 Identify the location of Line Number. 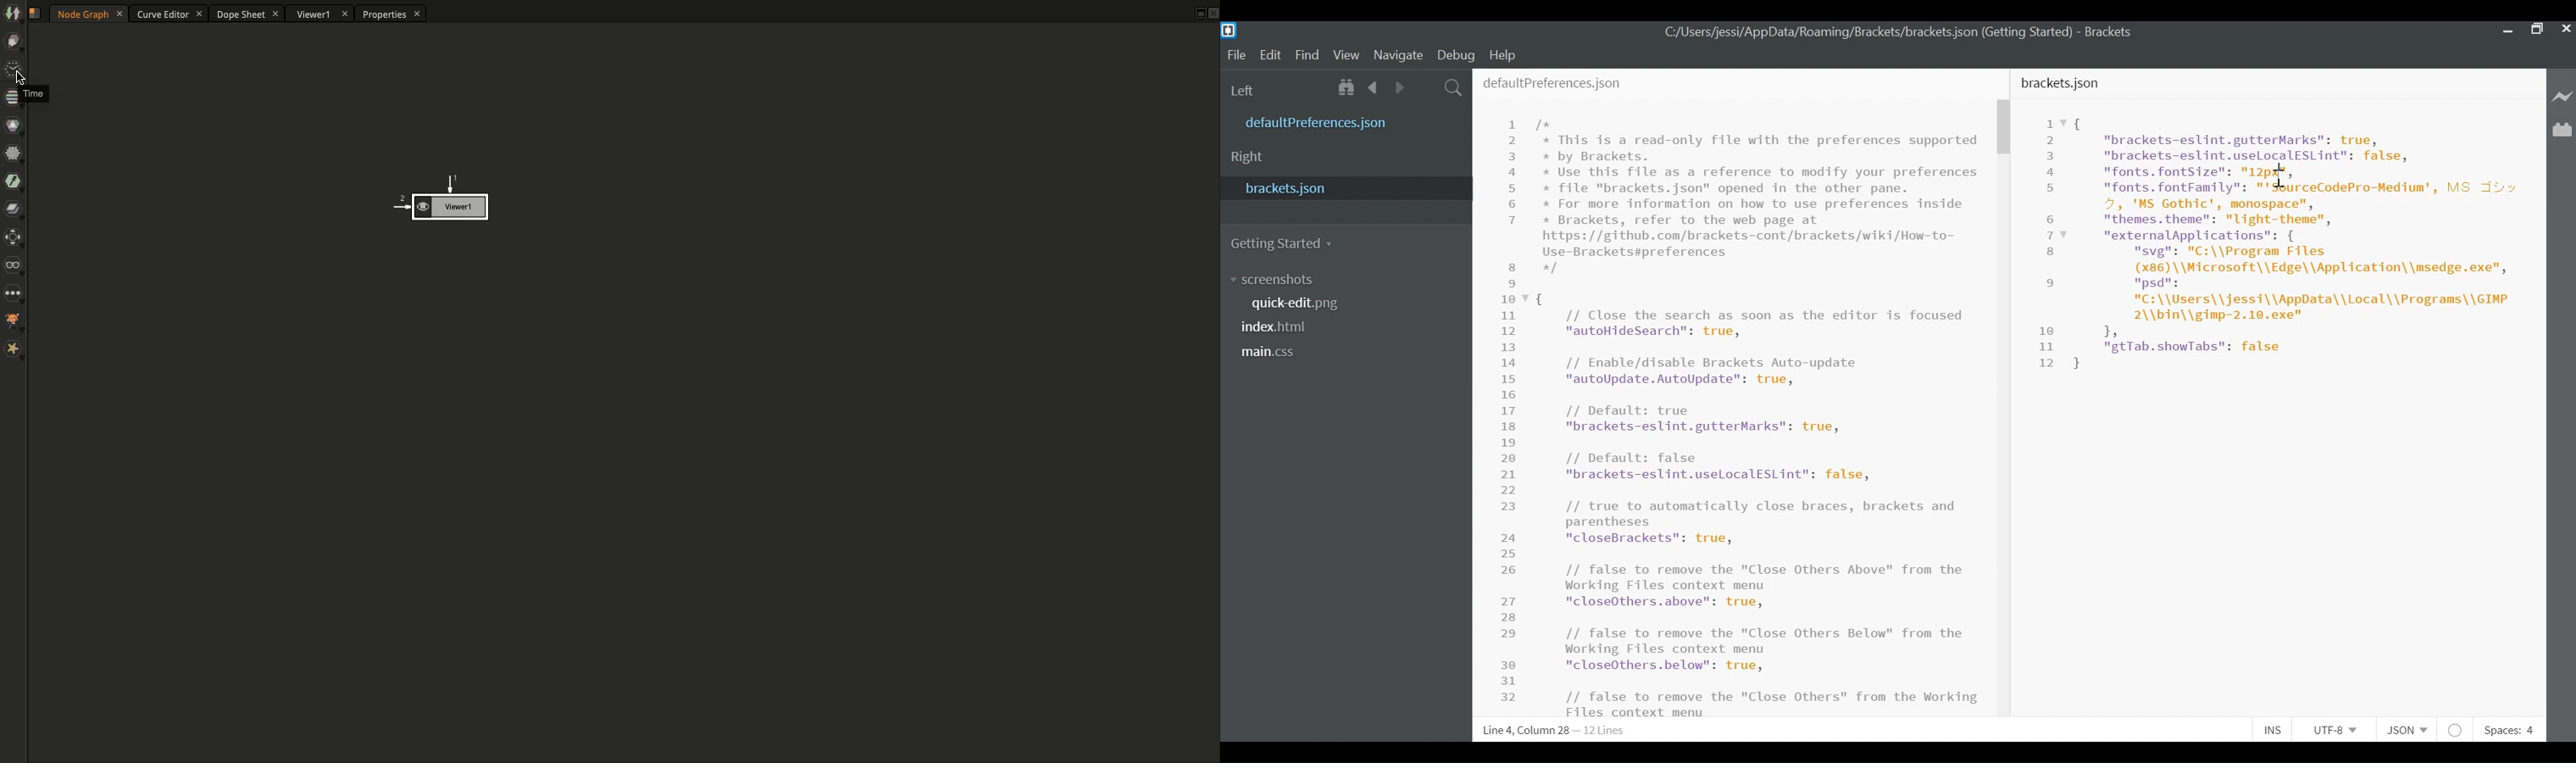
(2053, 243).